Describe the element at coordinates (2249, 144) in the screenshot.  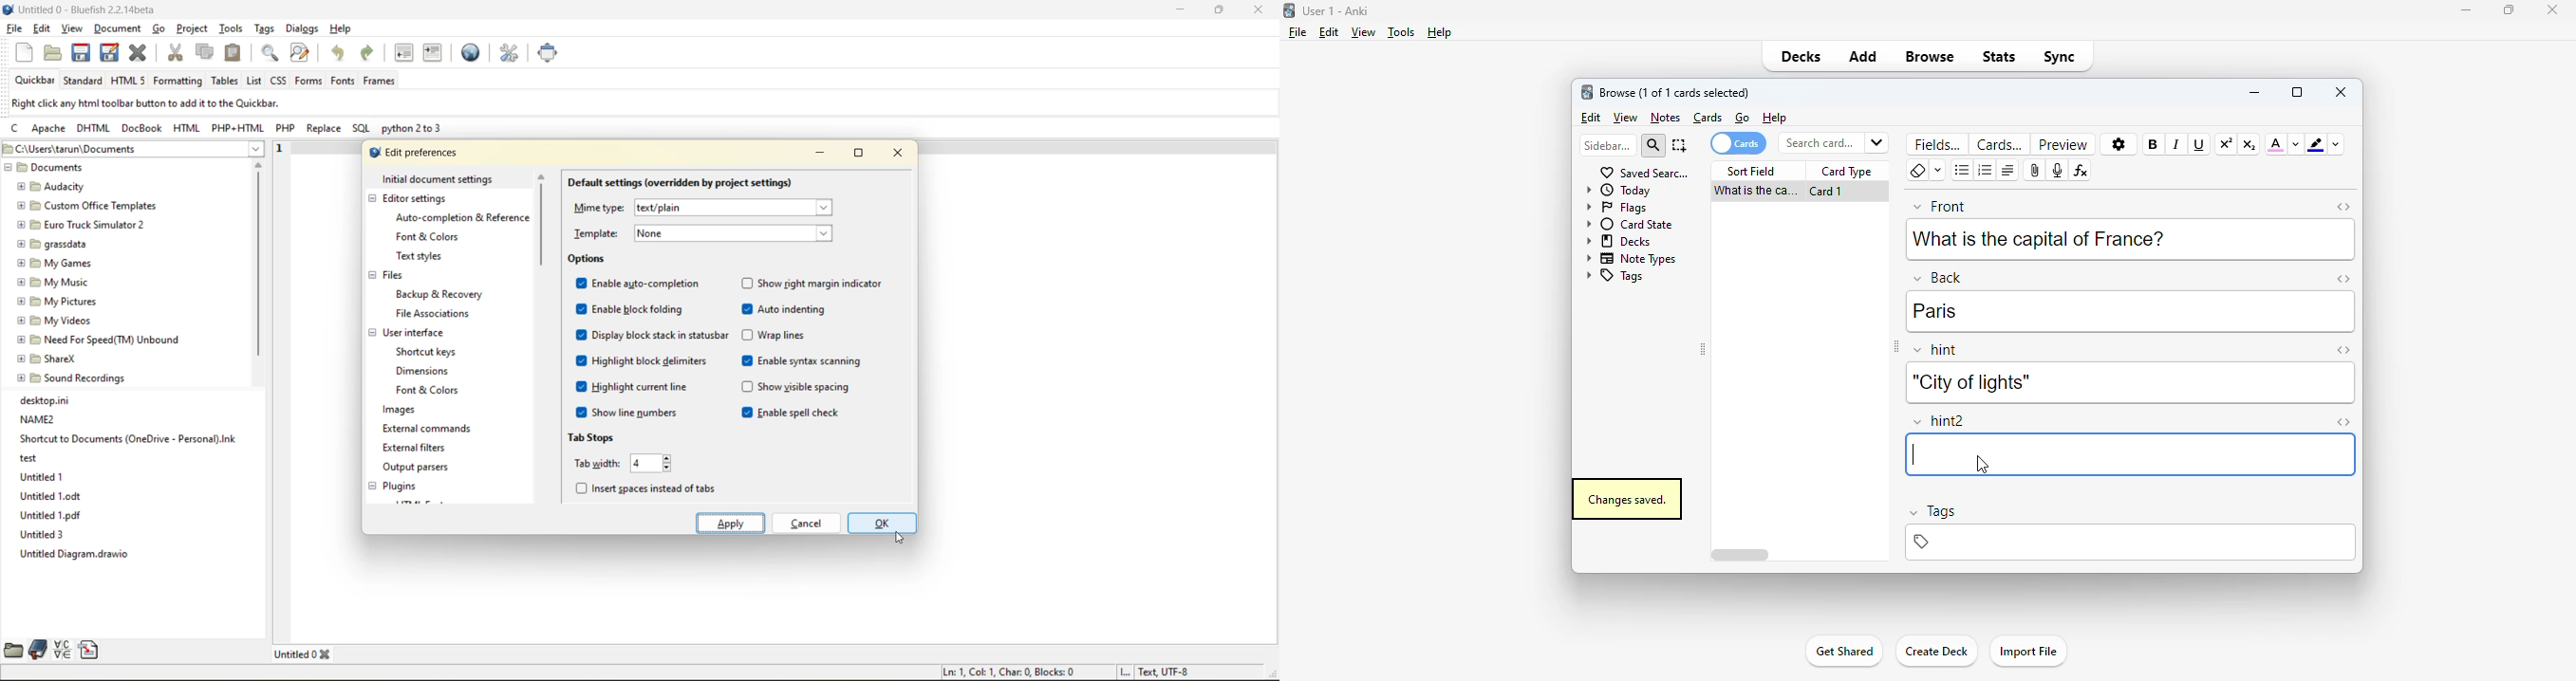
I see `subscript` at that location.